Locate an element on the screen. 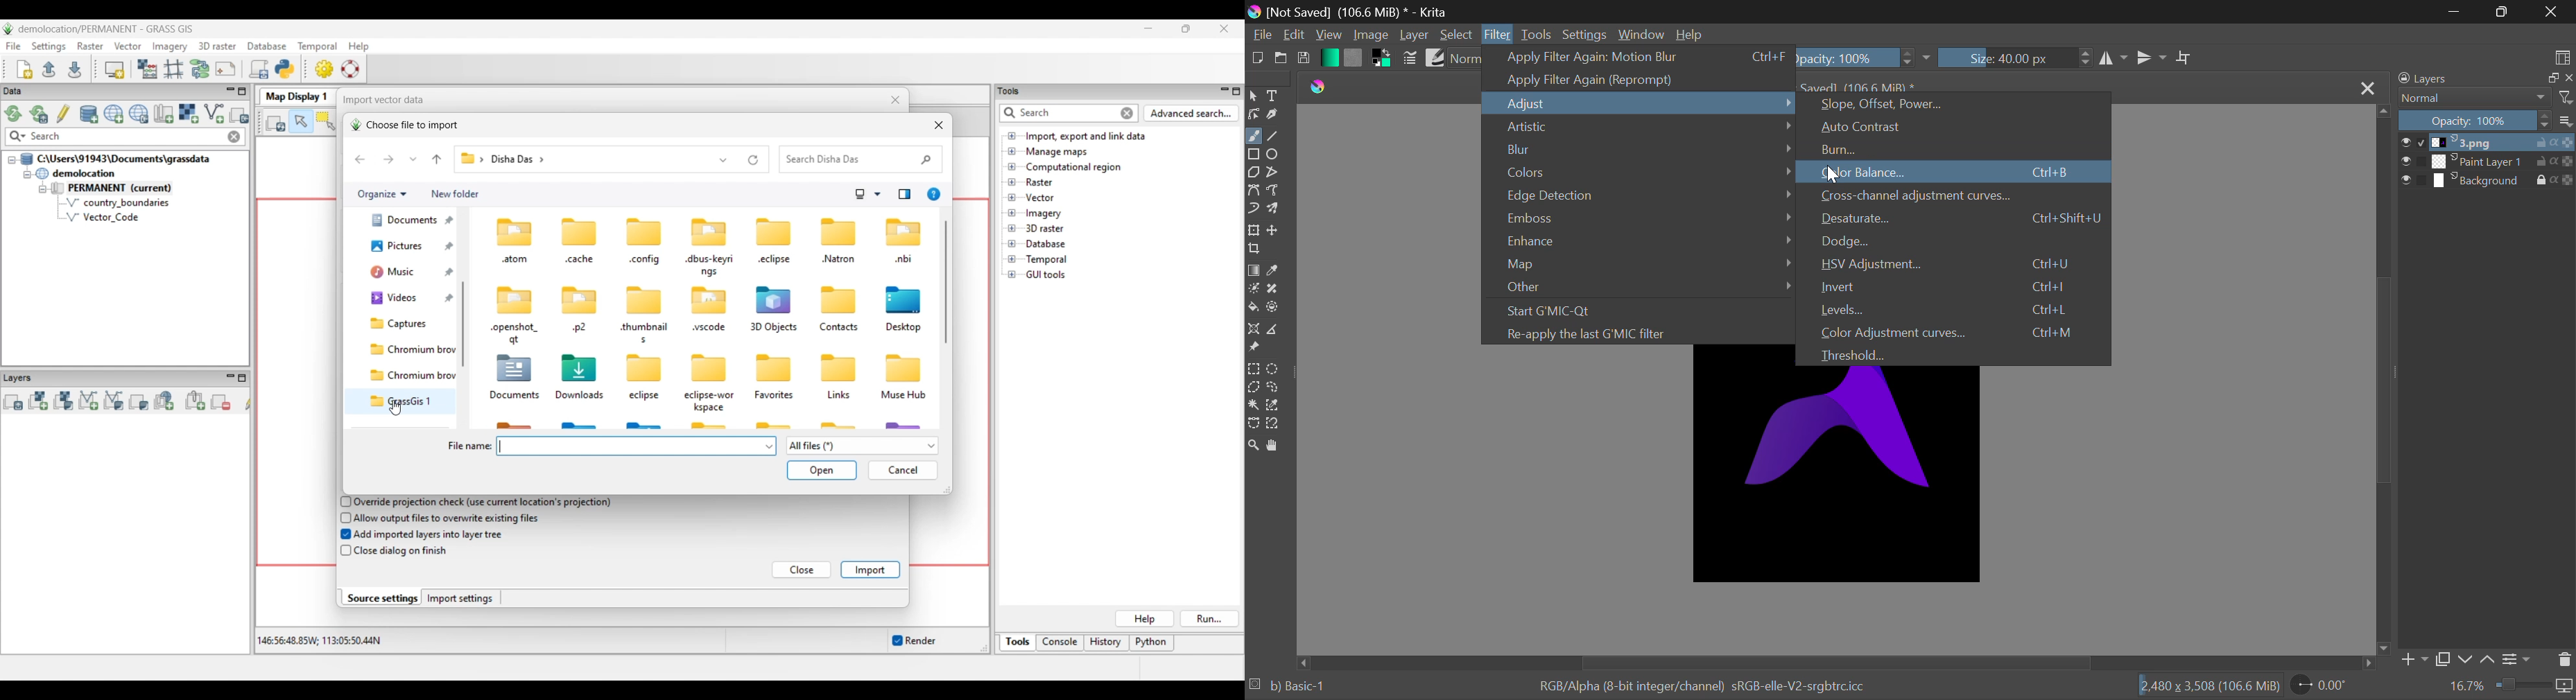  Threshold is located at coordinates (1957, 354).